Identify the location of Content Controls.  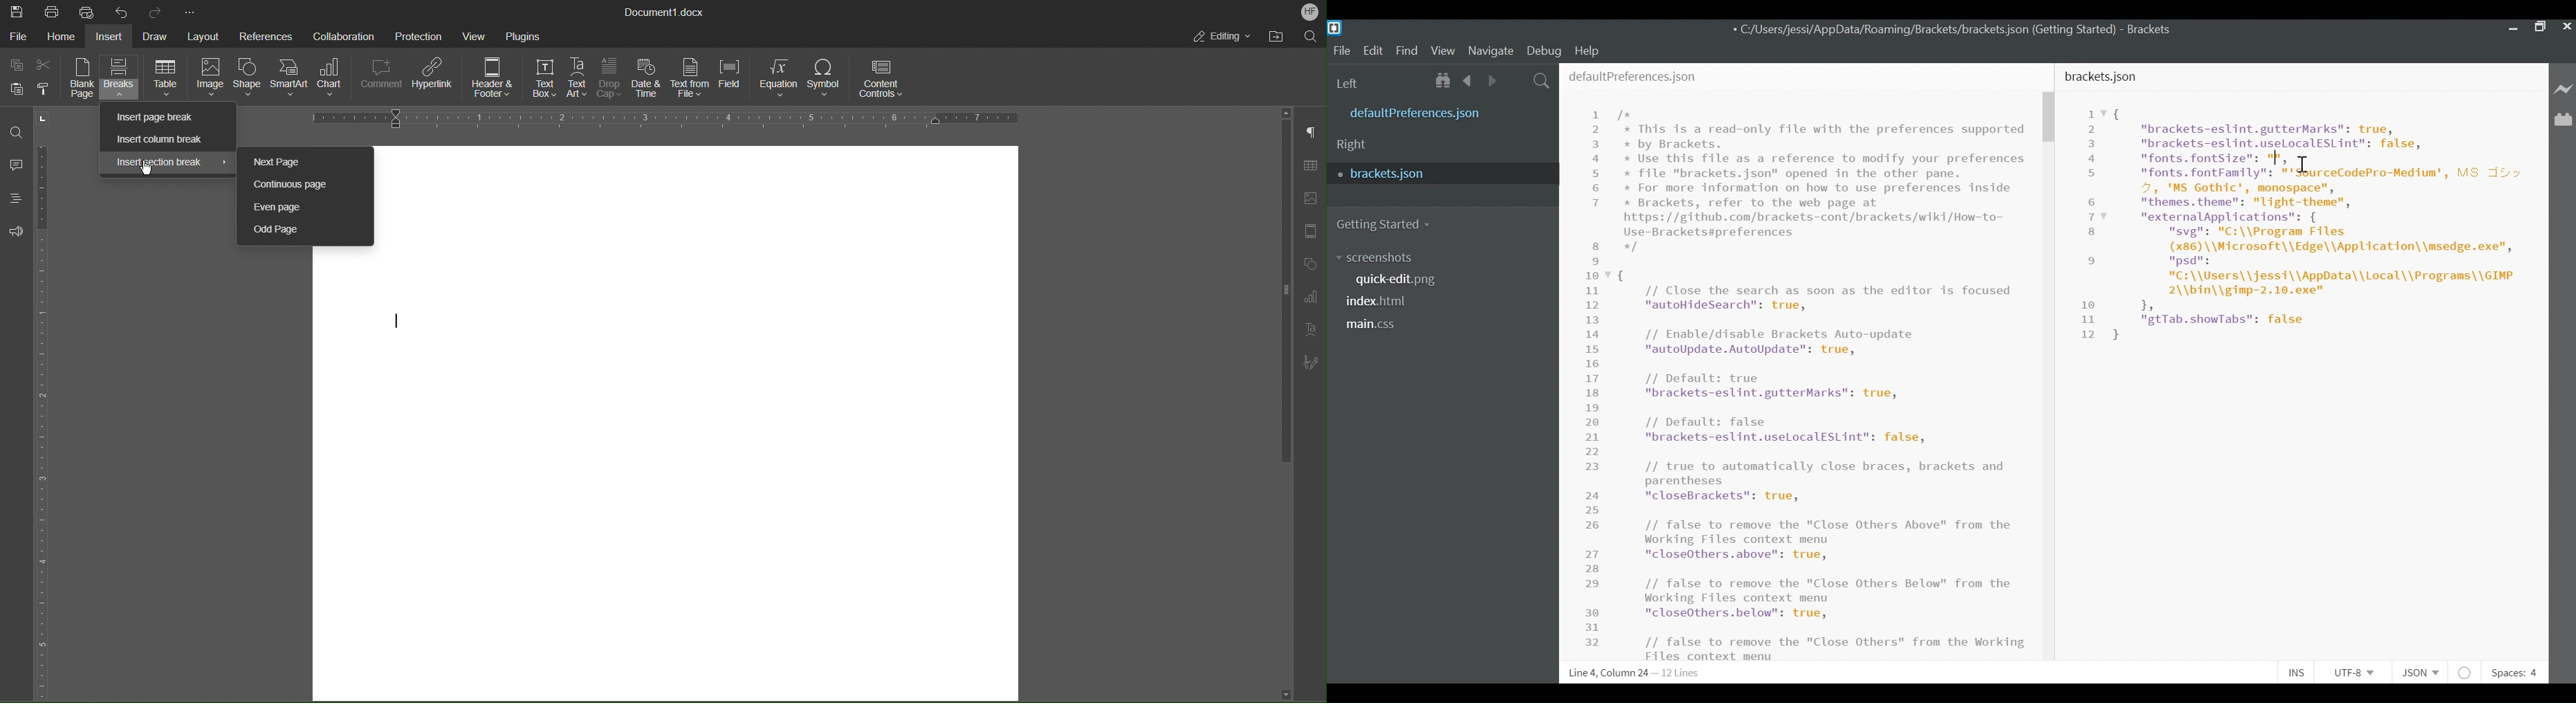
(883, 78).